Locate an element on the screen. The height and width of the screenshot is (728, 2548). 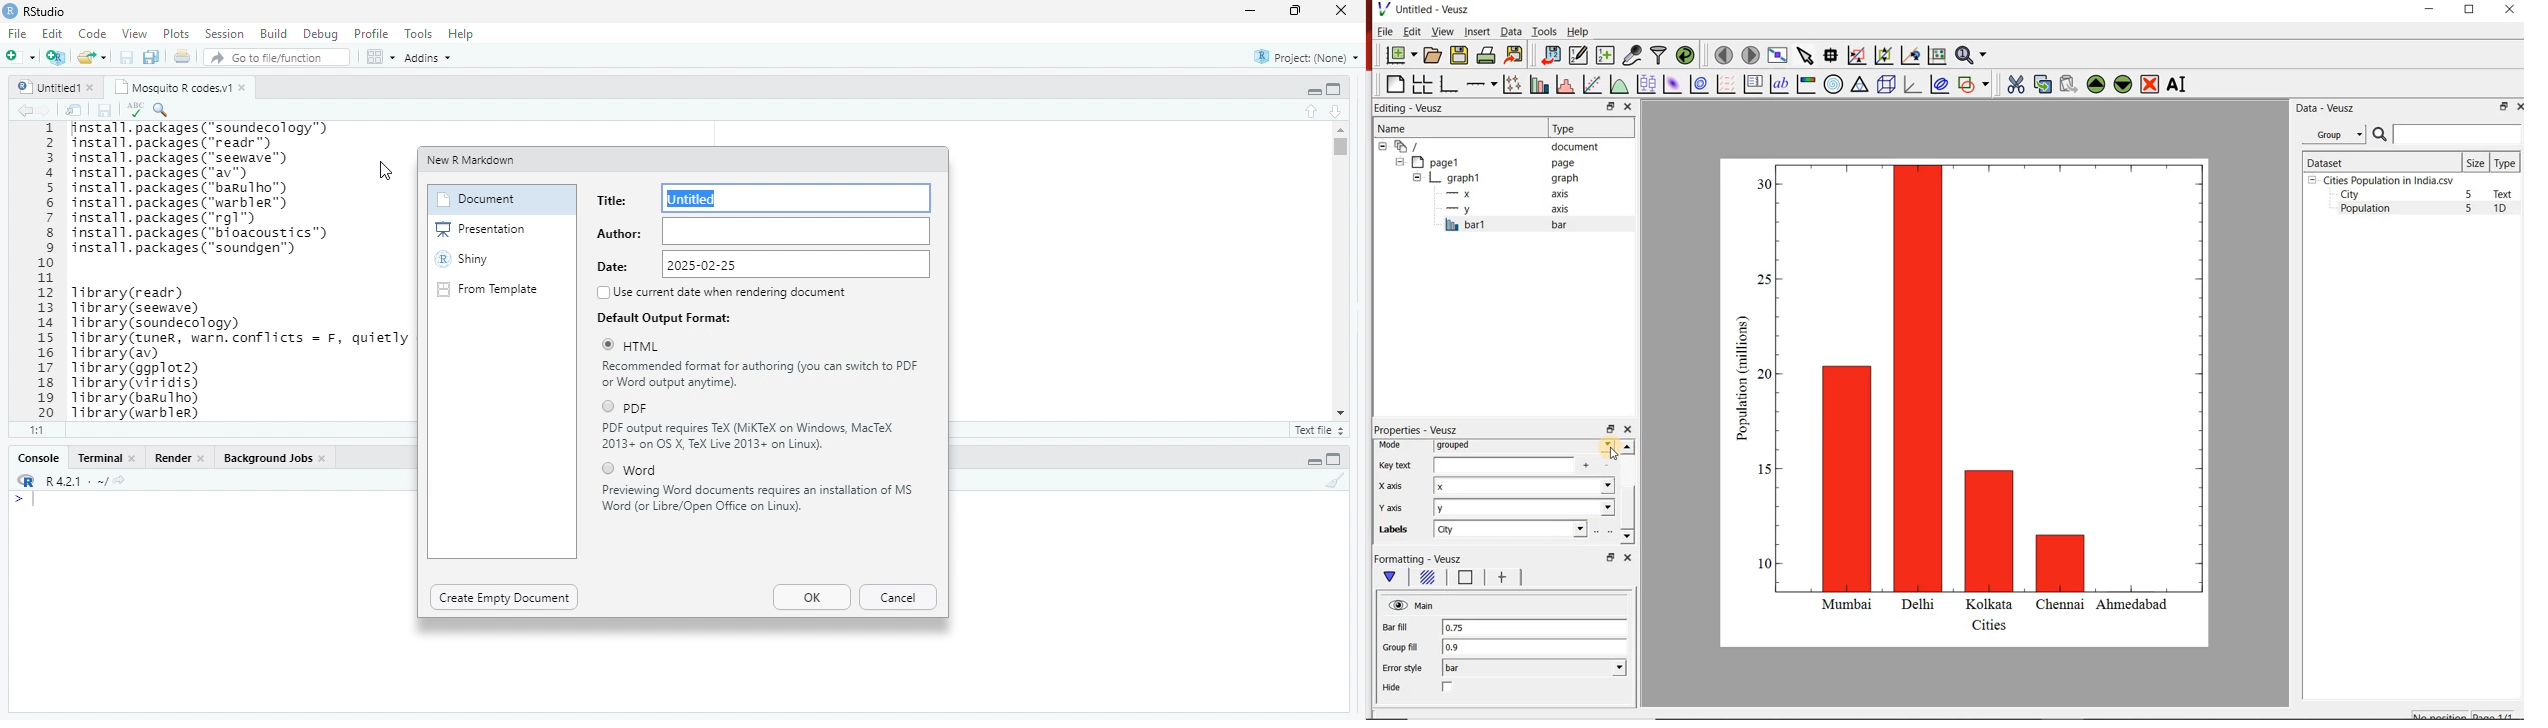
close is located at coordinates (1342, 10).